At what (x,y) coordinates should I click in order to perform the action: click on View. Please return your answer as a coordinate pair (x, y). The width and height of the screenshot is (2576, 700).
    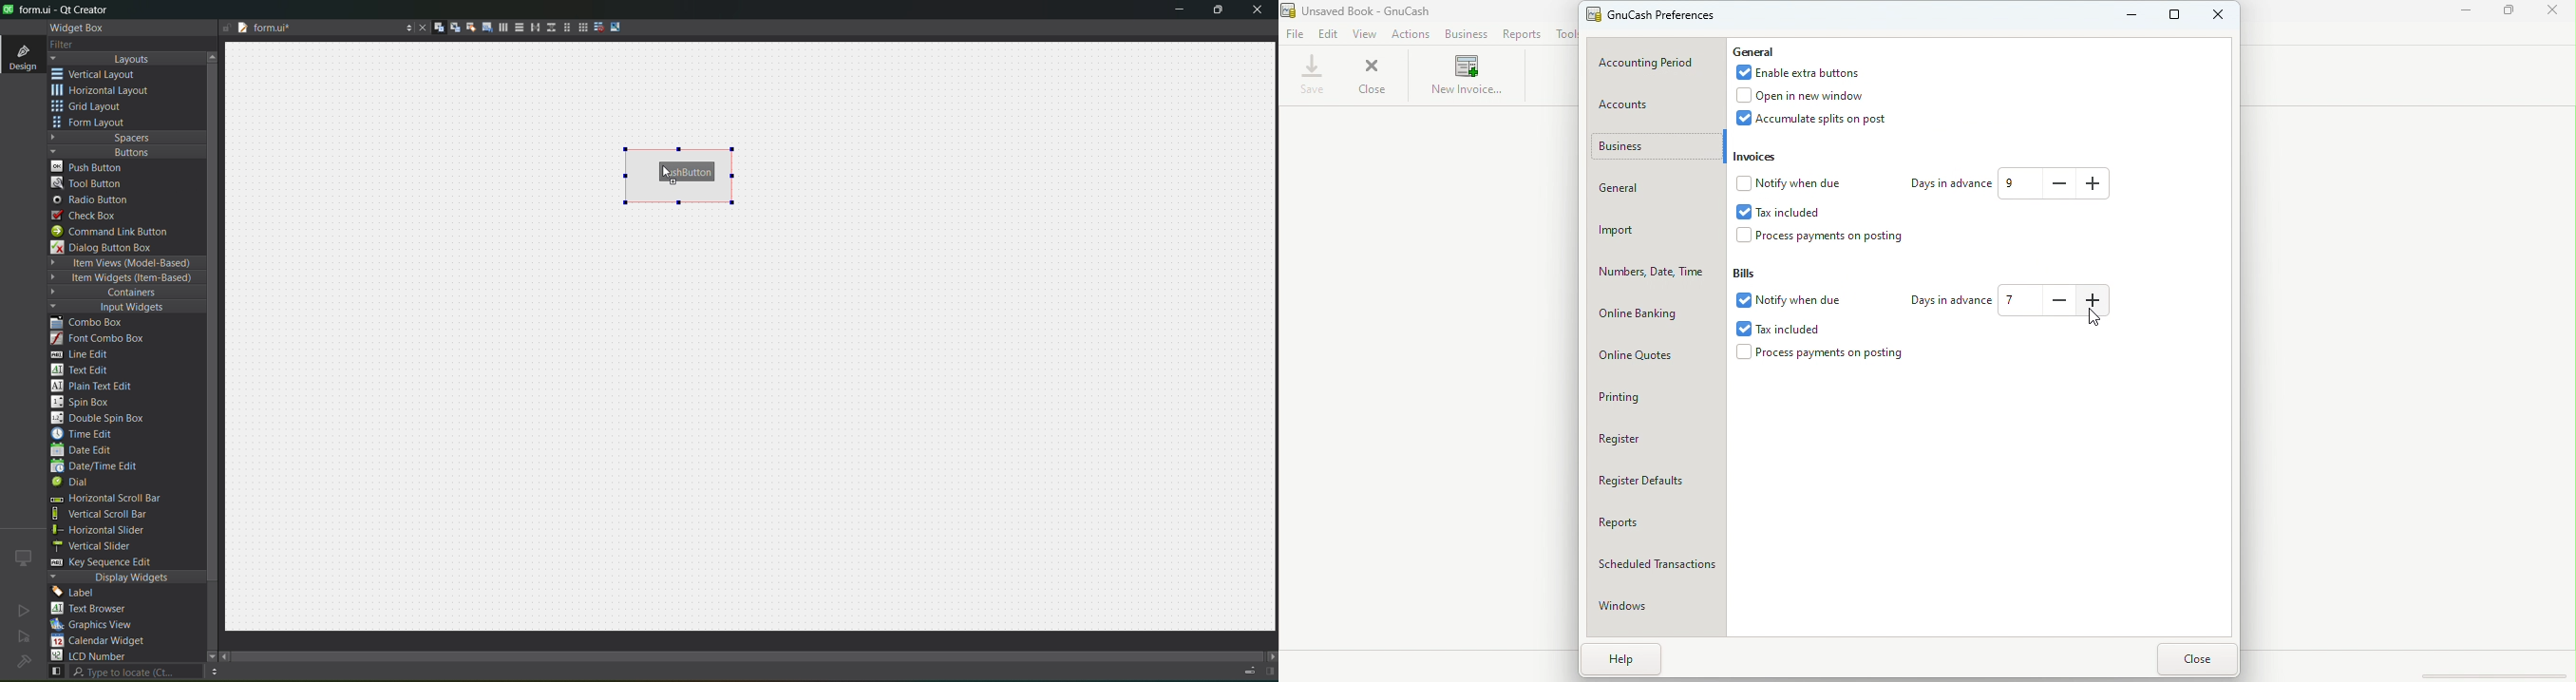
    Looking at the image, I should click on (1366, 34).